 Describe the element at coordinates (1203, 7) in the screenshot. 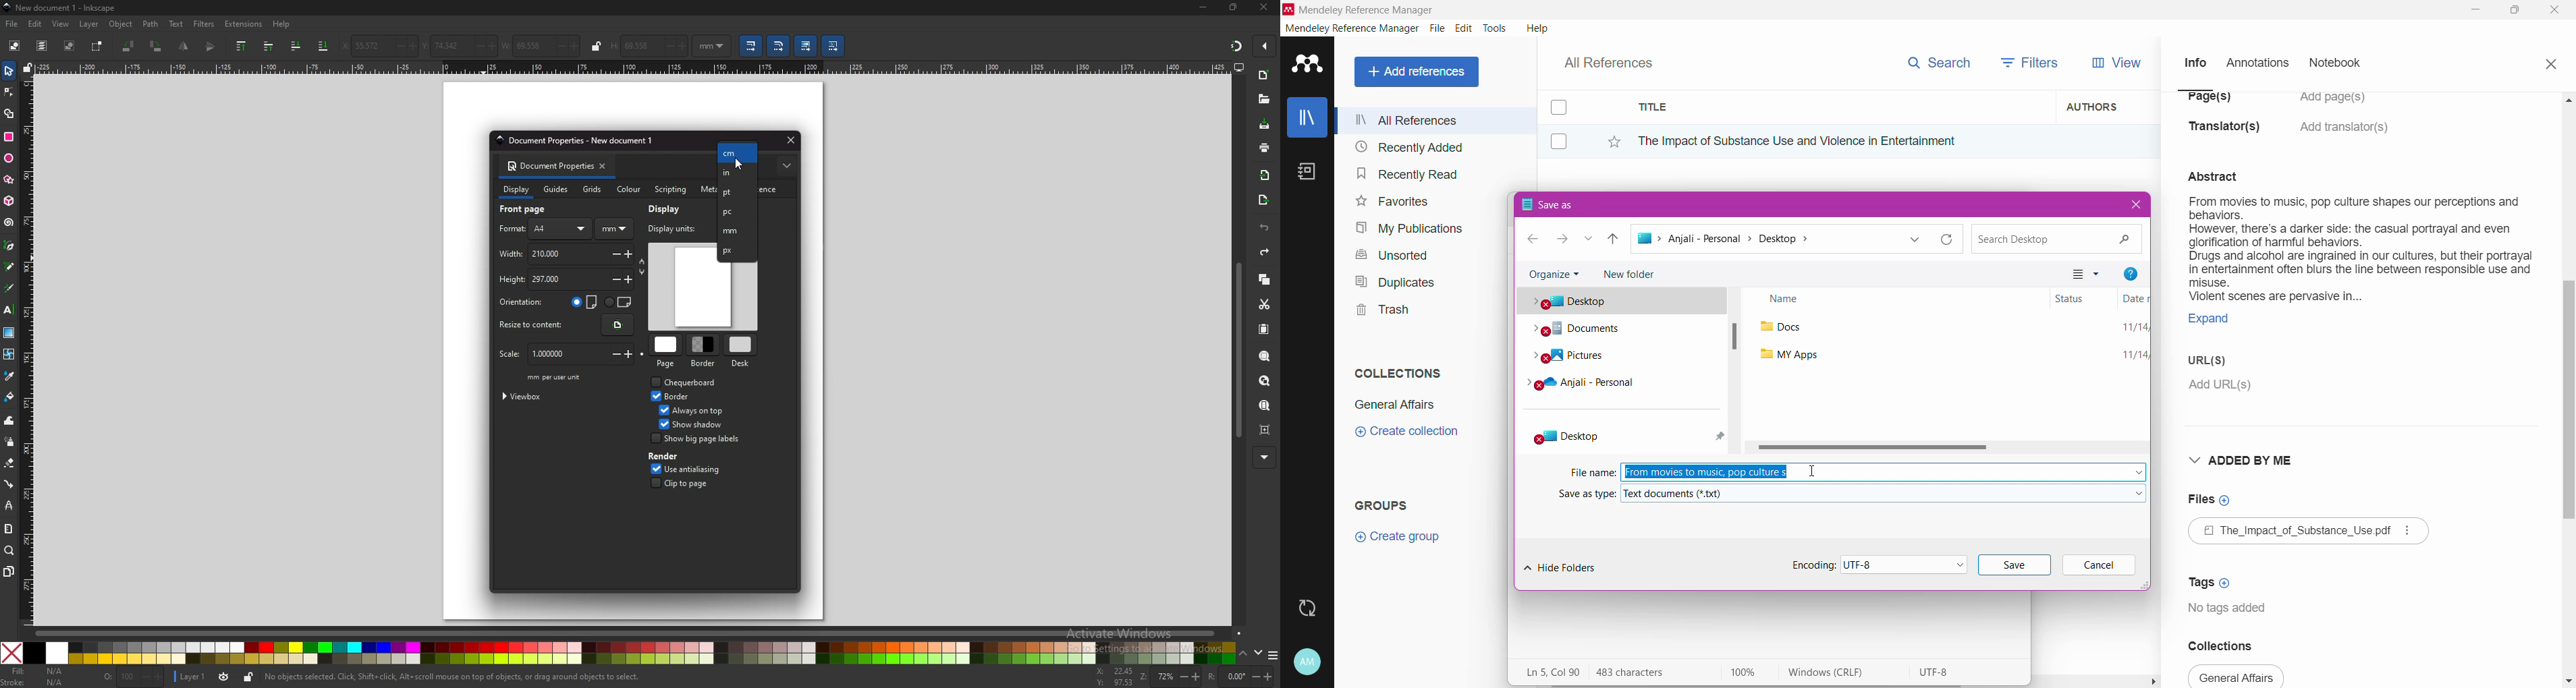

I see `minimize` at that location.